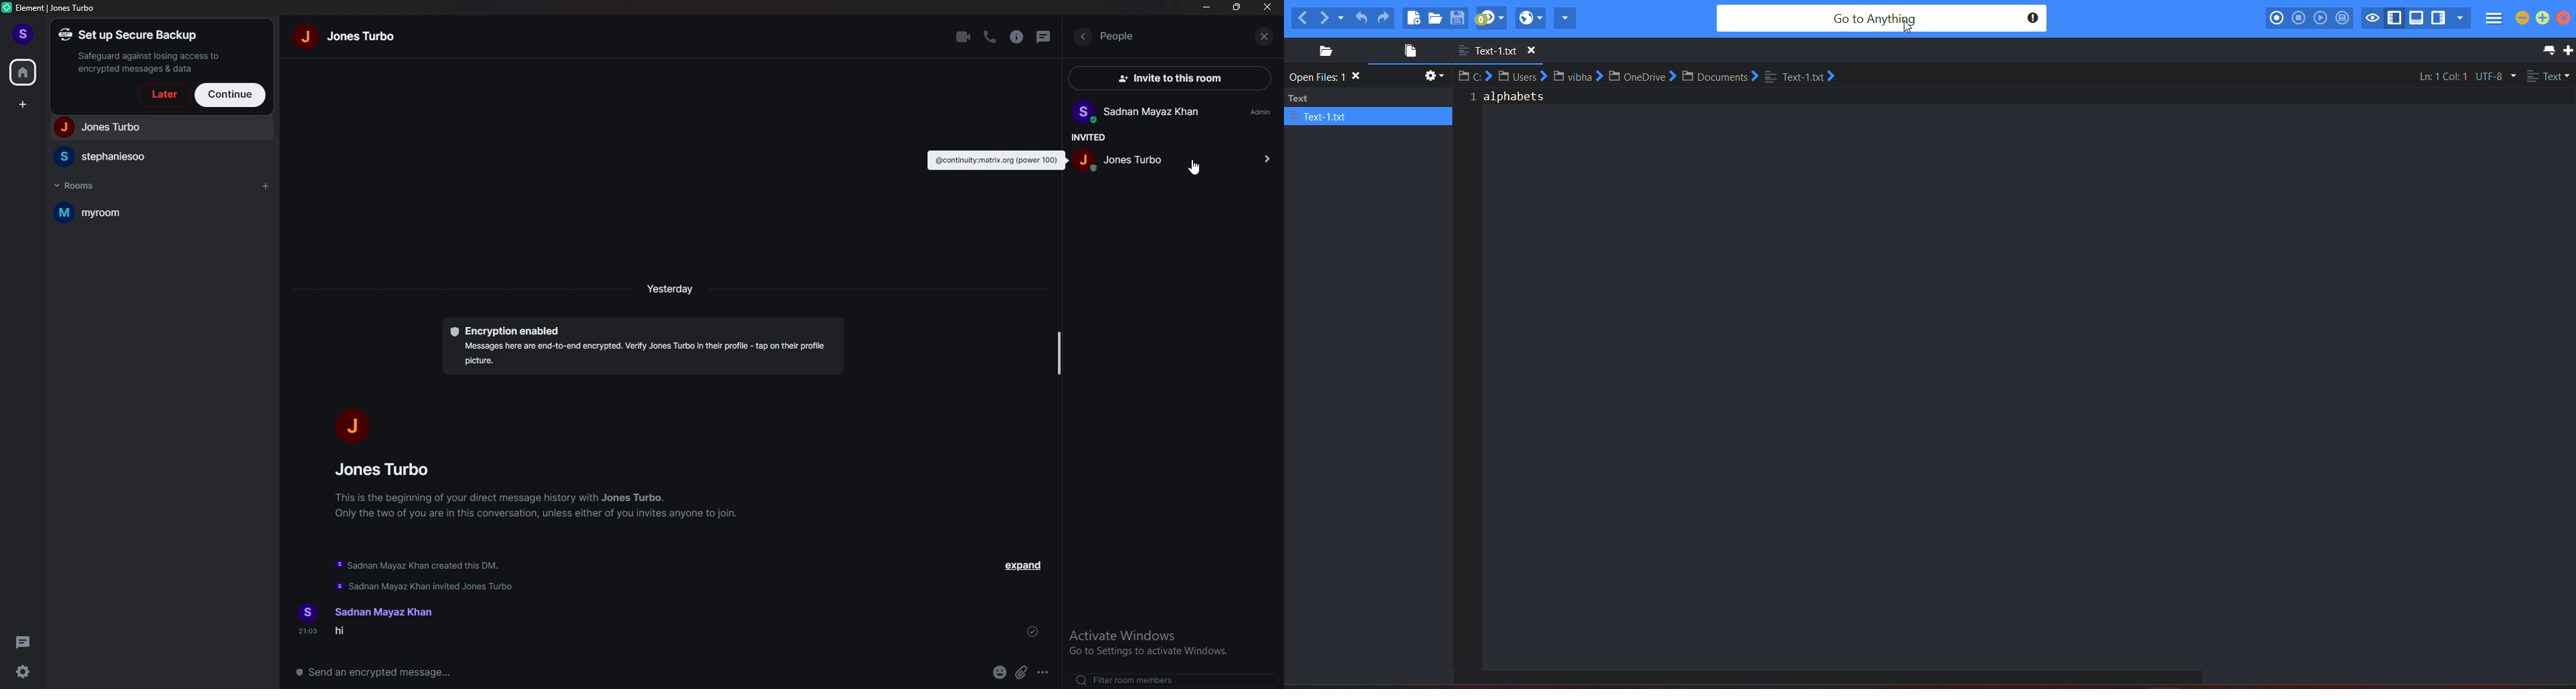  What do you see at coordinates (1023, 672) in the screenshot?
I see `attachment` at bounding box center [1023, 672].